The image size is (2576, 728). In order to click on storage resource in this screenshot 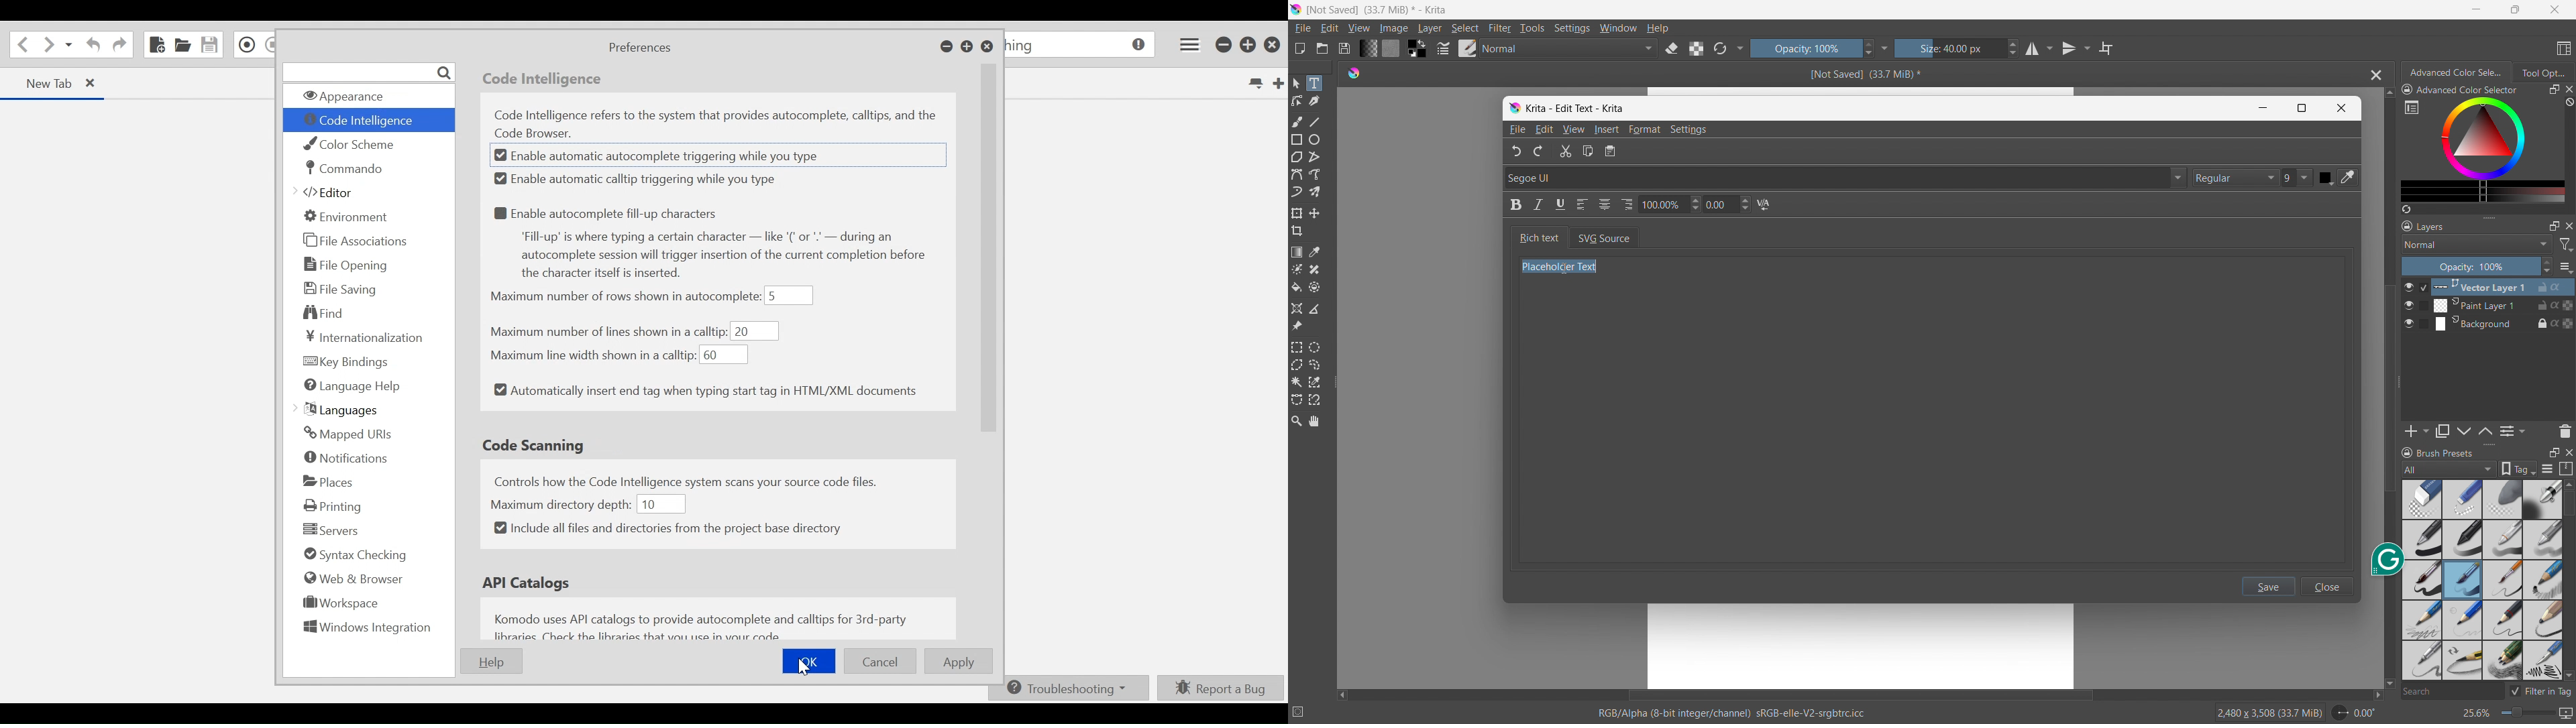, I will do `click(2567, 469)`.